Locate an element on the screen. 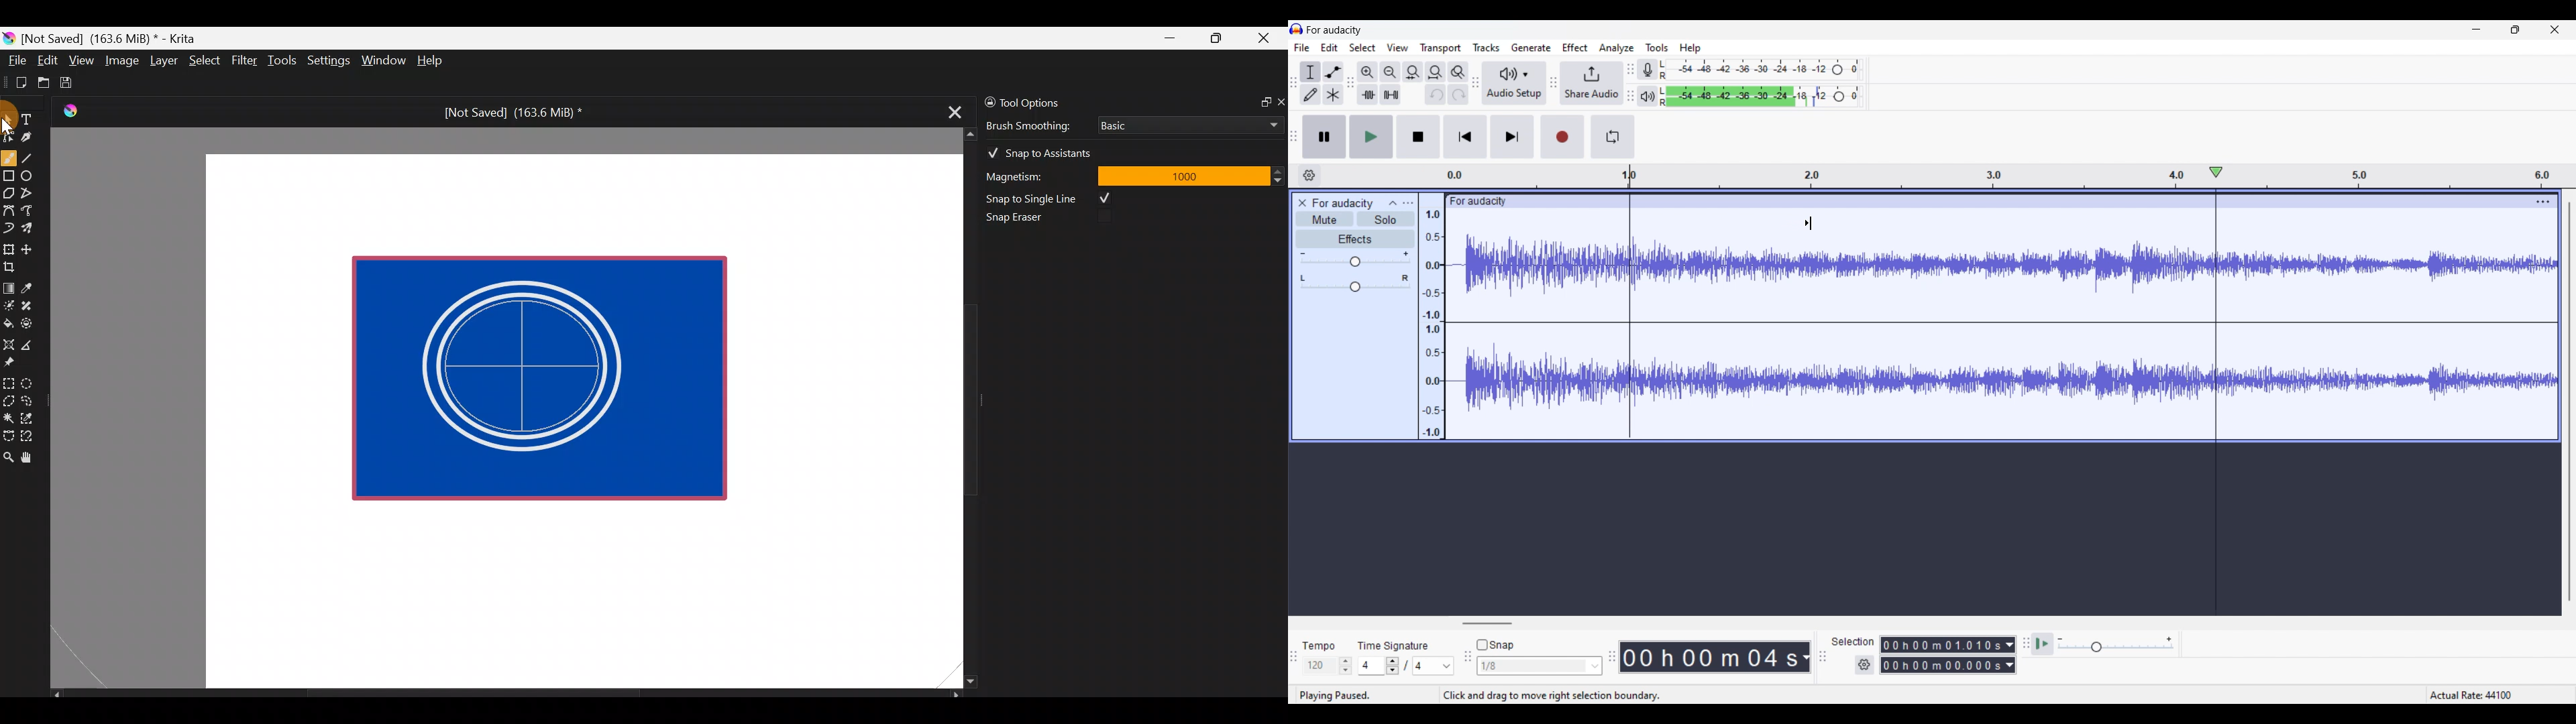  Tempo settings is located at coordinates (1328, 666).